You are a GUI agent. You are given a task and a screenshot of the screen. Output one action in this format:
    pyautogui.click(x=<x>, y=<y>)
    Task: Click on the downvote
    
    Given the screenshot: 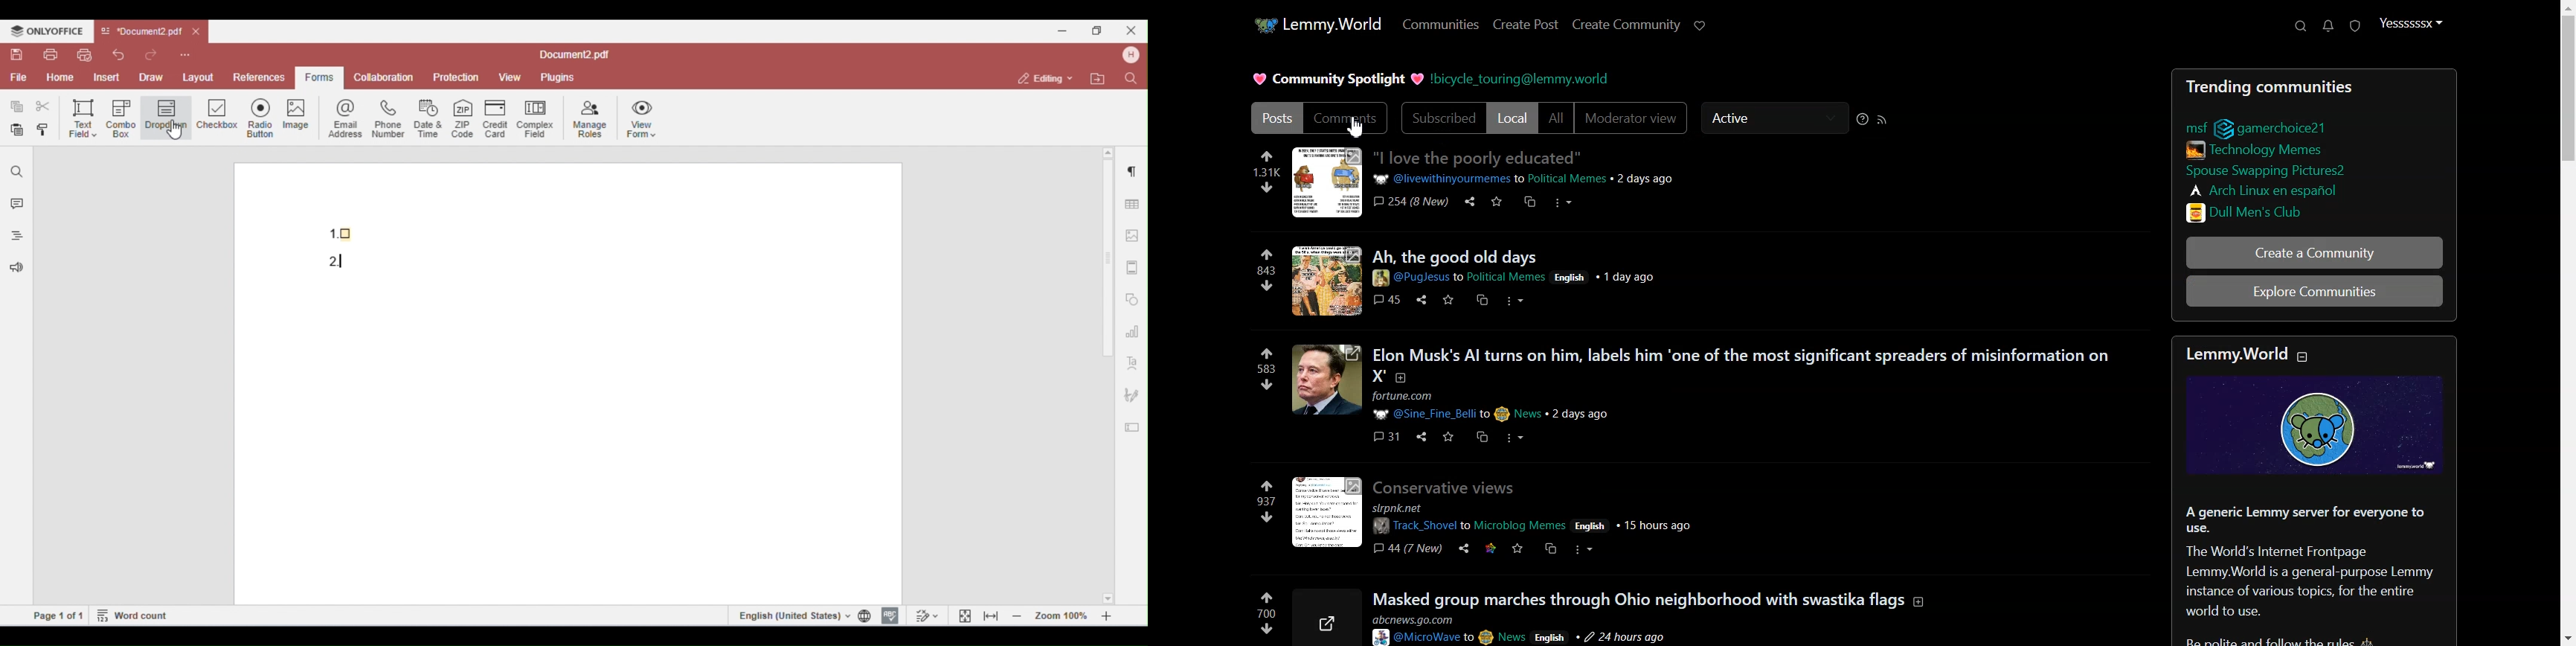 What is the action you would take?
    pyautogui.click(x=1268, y=629)
    